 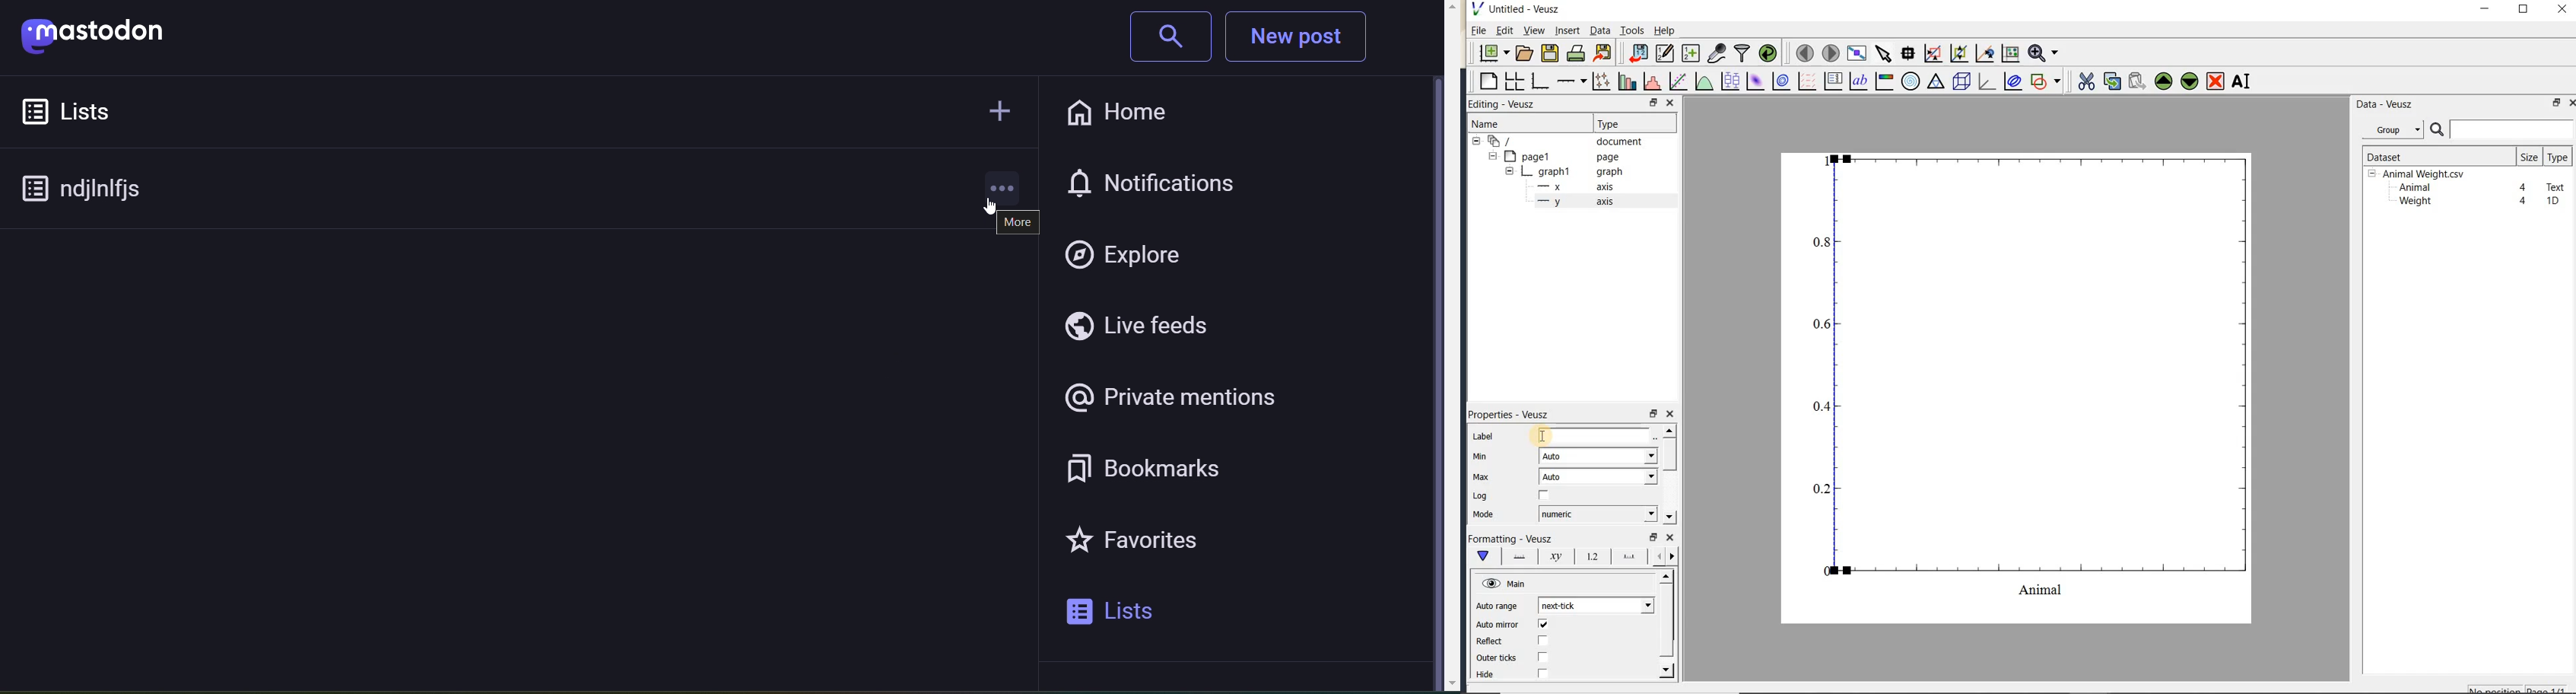 I want to click on axis label, so click(x=1553, y=556).